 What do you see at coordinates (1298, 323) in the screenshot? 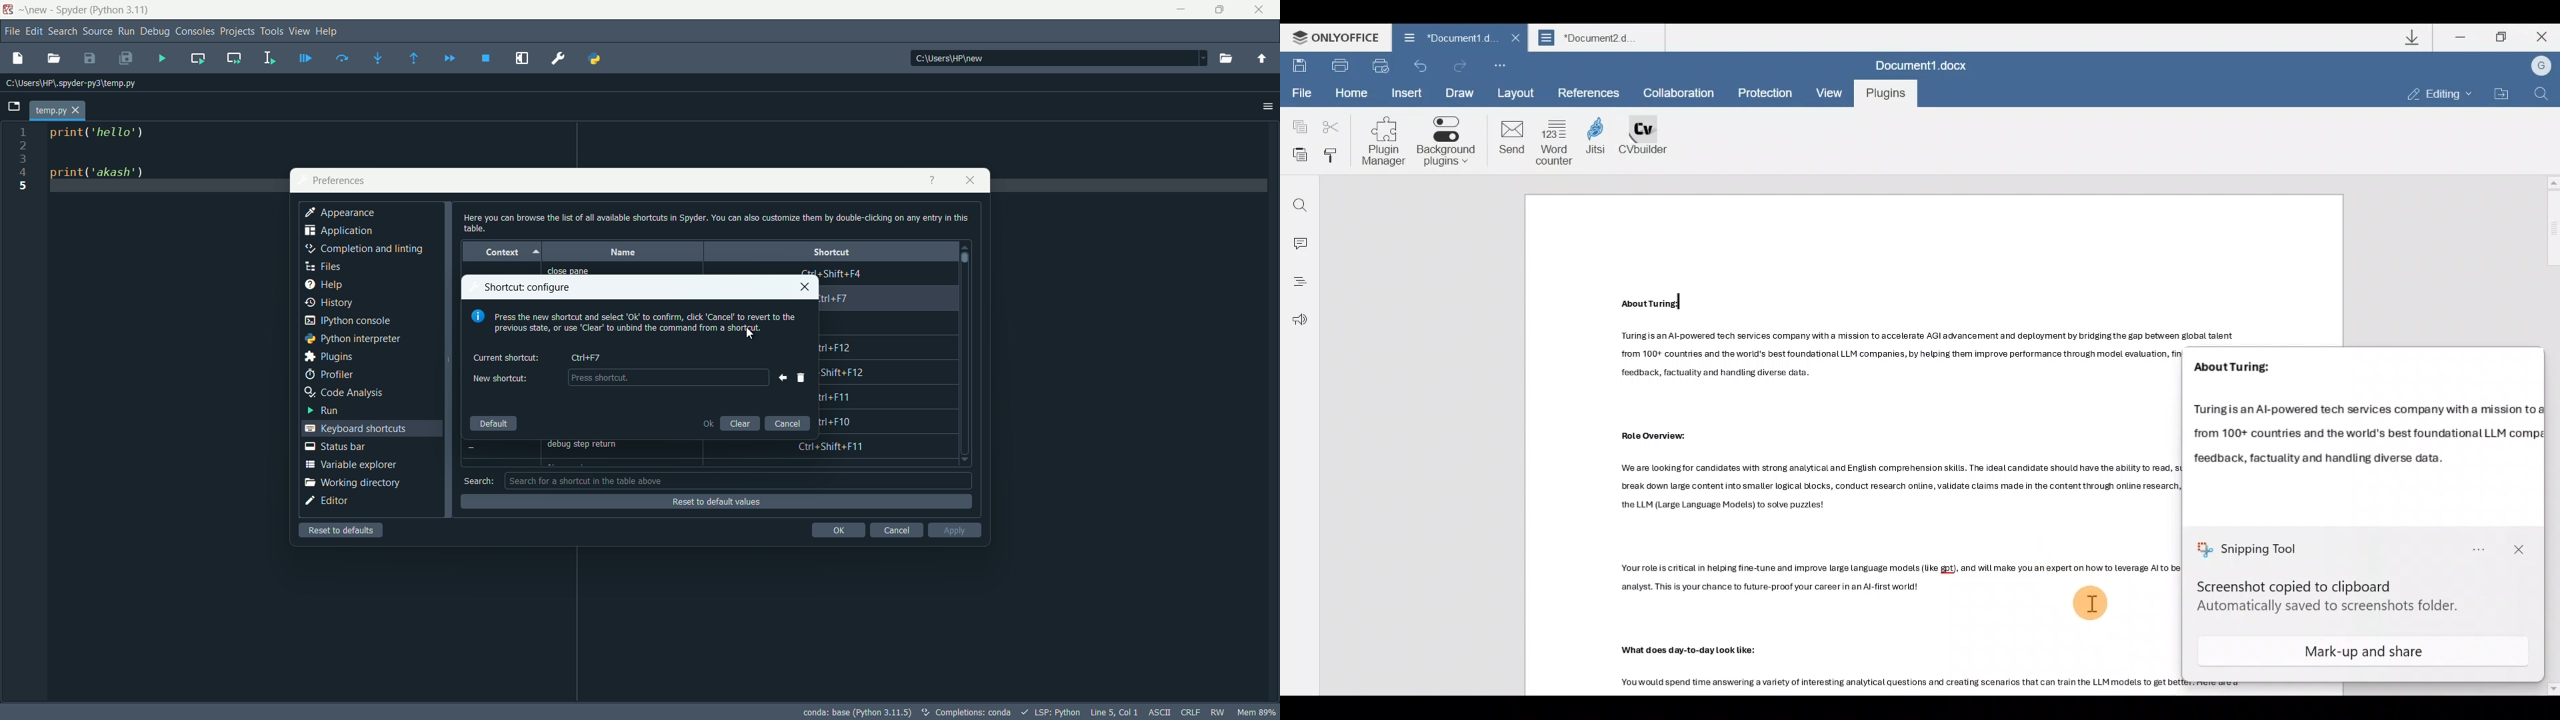
I see `Feedback & support` at bounding box center [1298, 323].